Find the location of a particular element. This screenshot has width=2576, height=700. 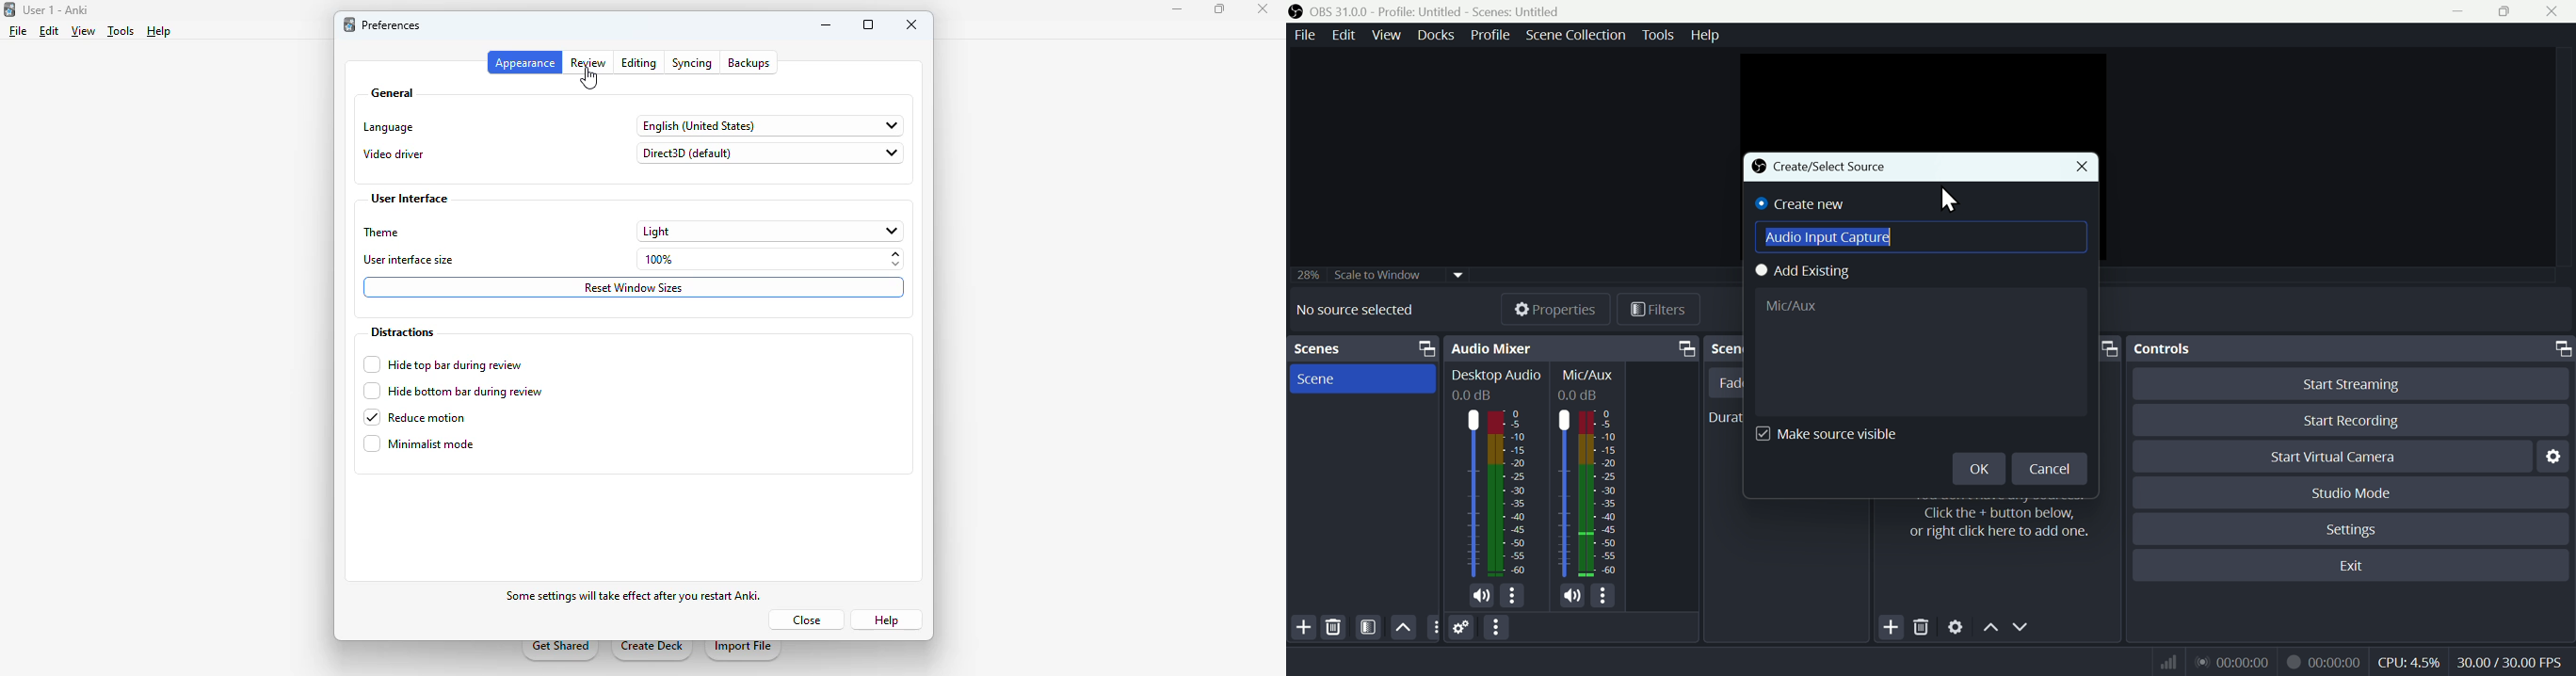

minimalist mode is located at coordinates (419, 443).